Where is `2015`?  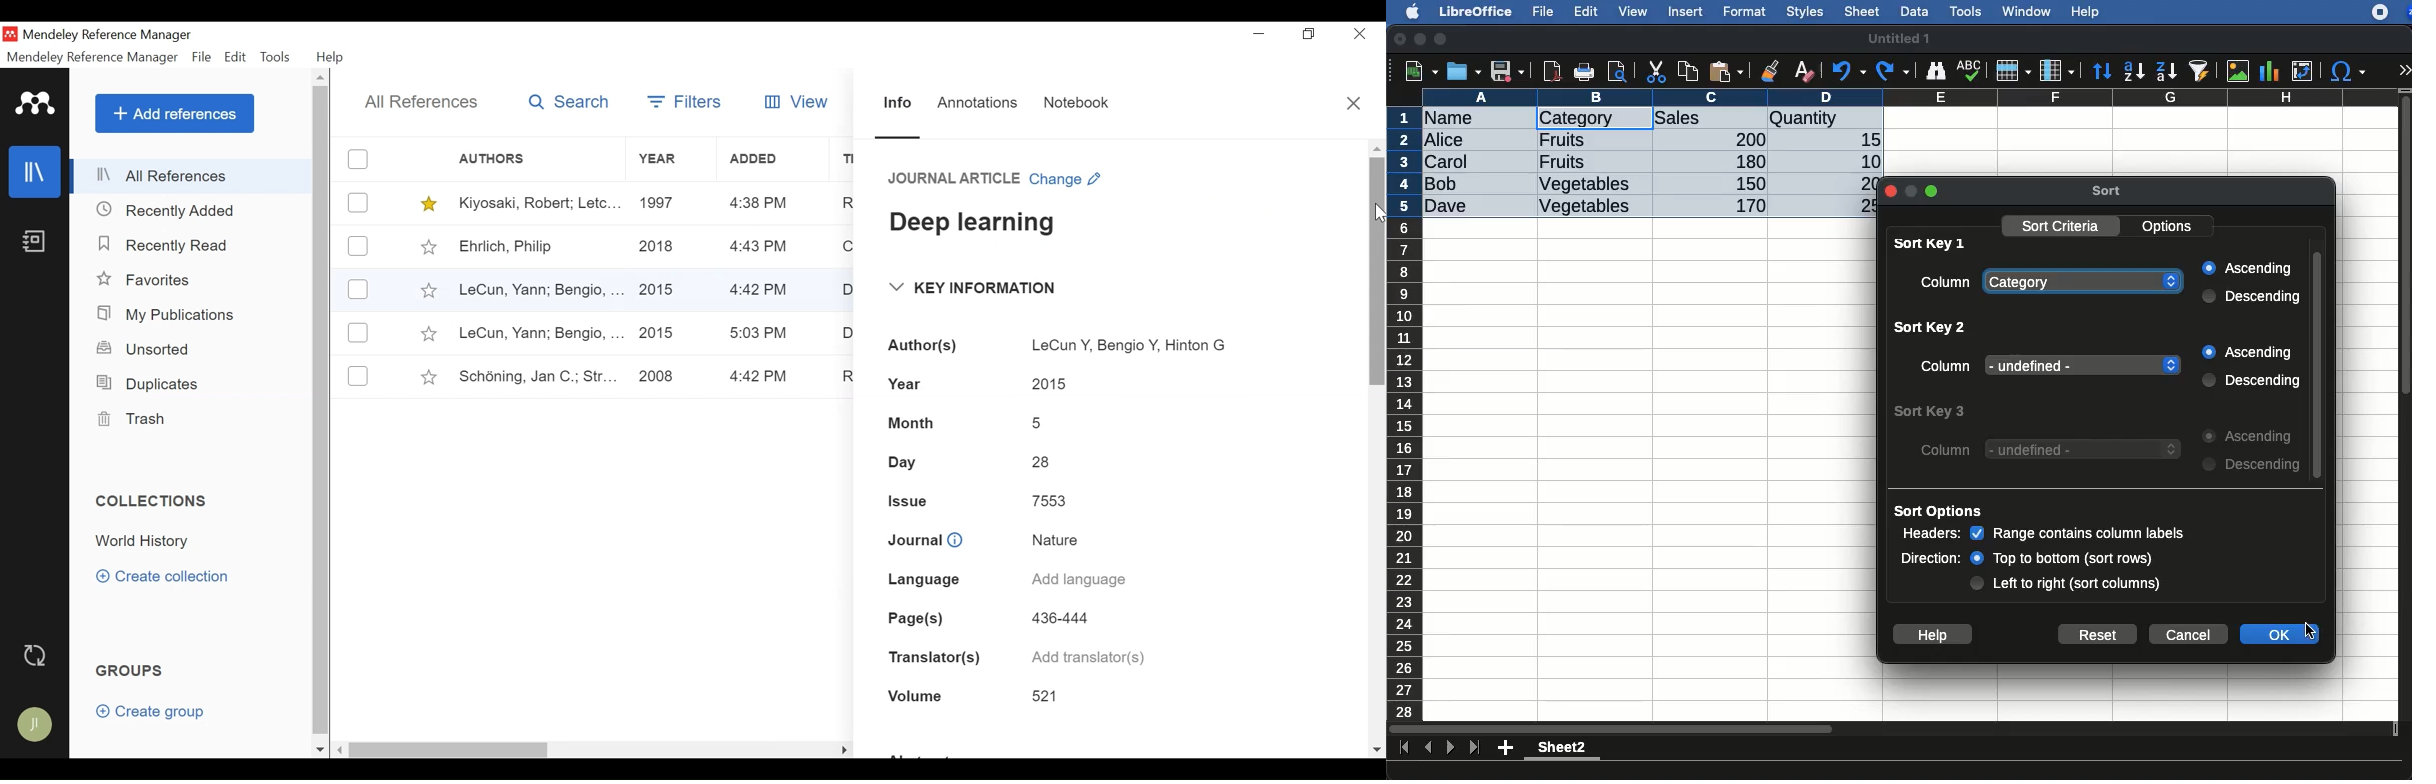
2015 is located at coordinates (1056, 379).